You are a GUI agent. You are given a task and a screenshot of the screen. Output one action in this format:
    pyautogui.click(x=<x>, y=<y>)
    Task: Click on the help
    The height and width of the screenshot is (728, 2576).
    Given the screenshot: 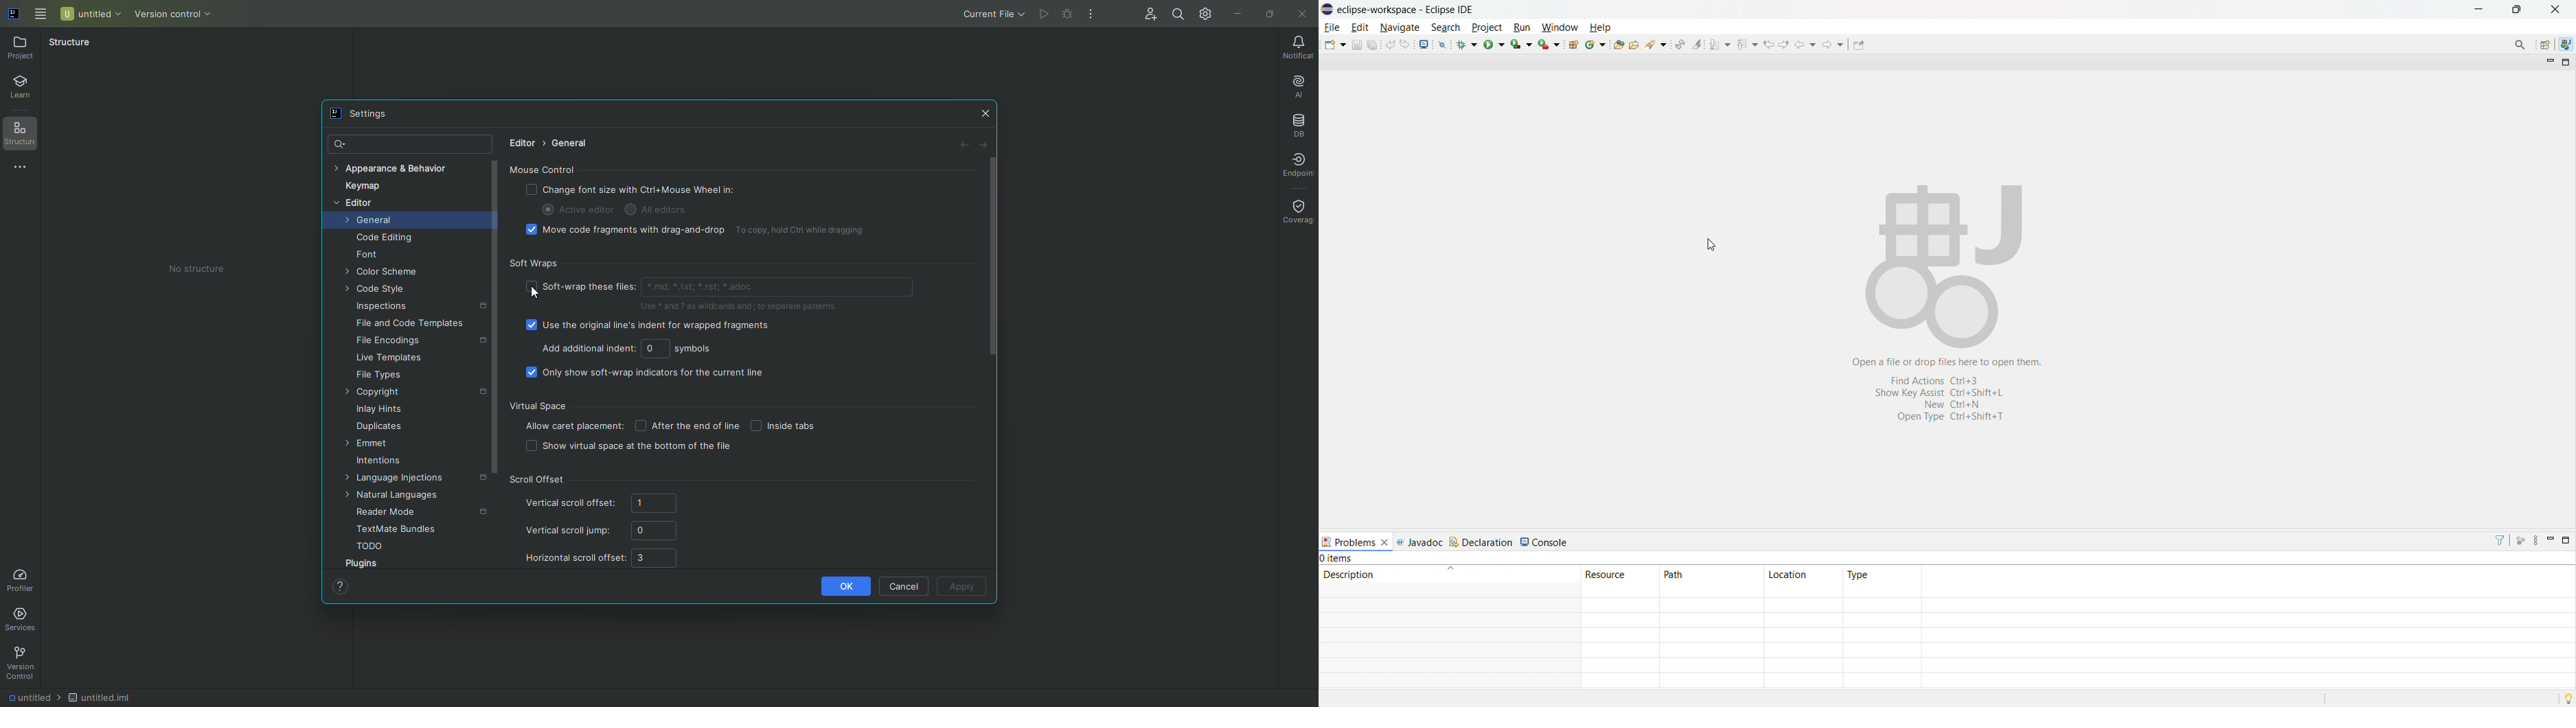 What is the action you would take?
    pyautogui.click(x=1600, y=27)
    